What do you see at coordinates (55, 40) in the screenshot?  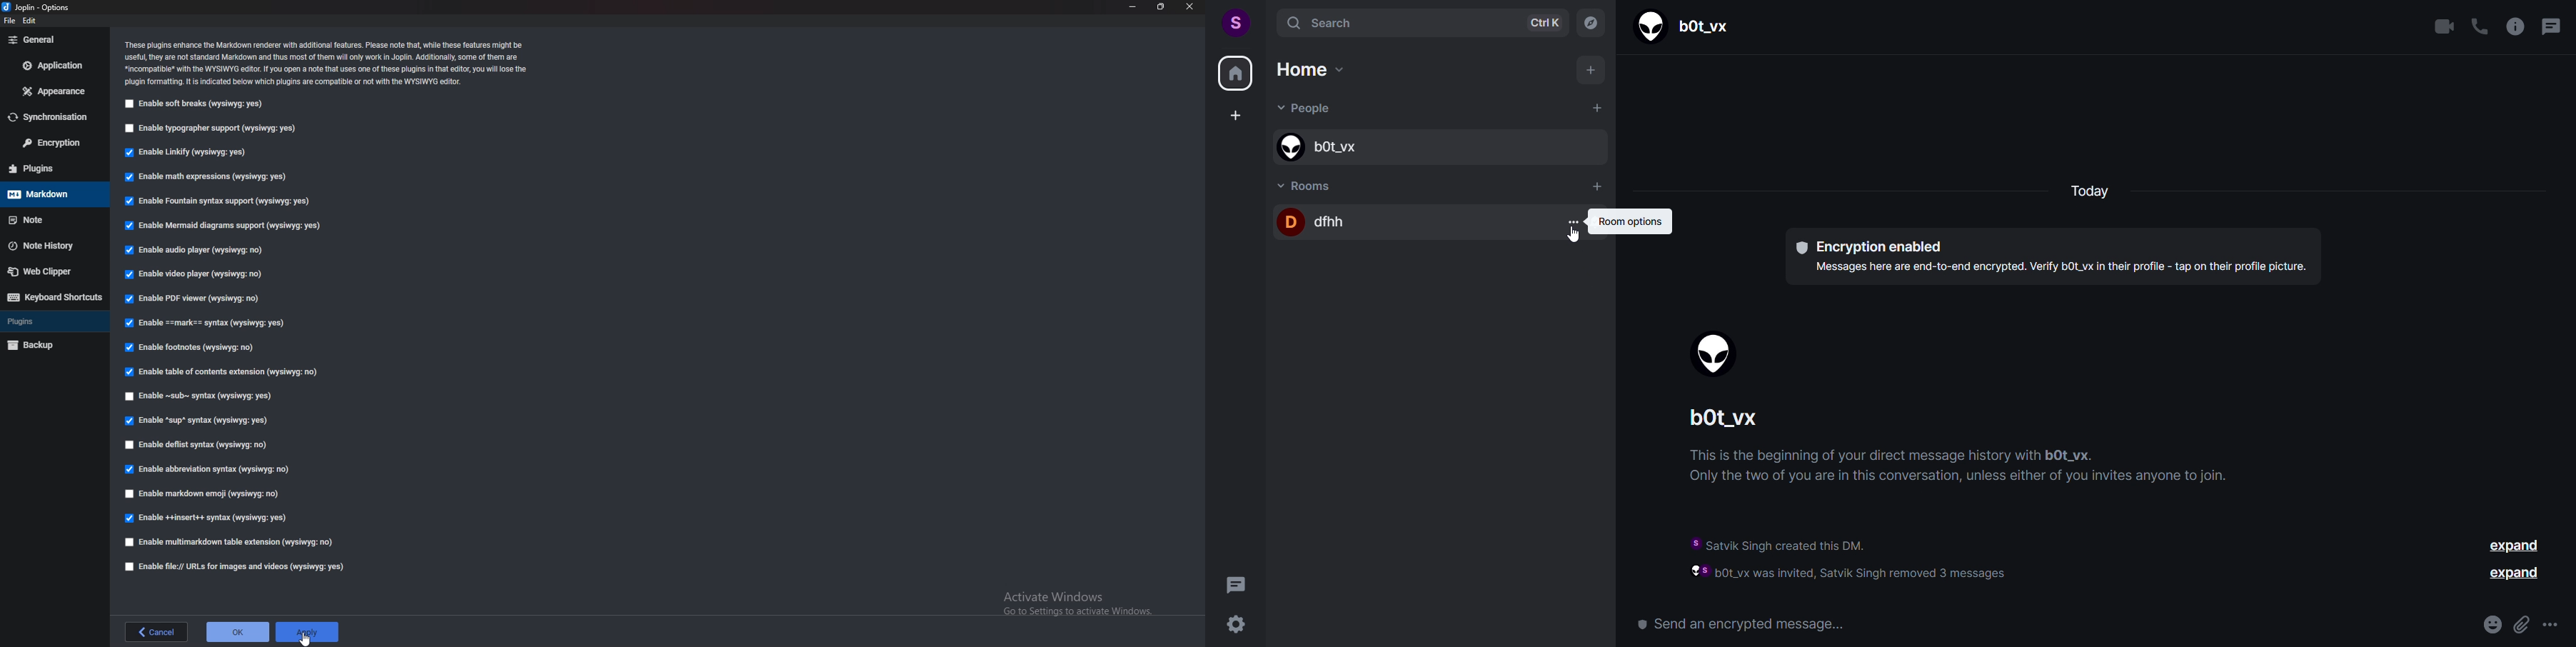 I see `general` at bounding box center [55, 40].